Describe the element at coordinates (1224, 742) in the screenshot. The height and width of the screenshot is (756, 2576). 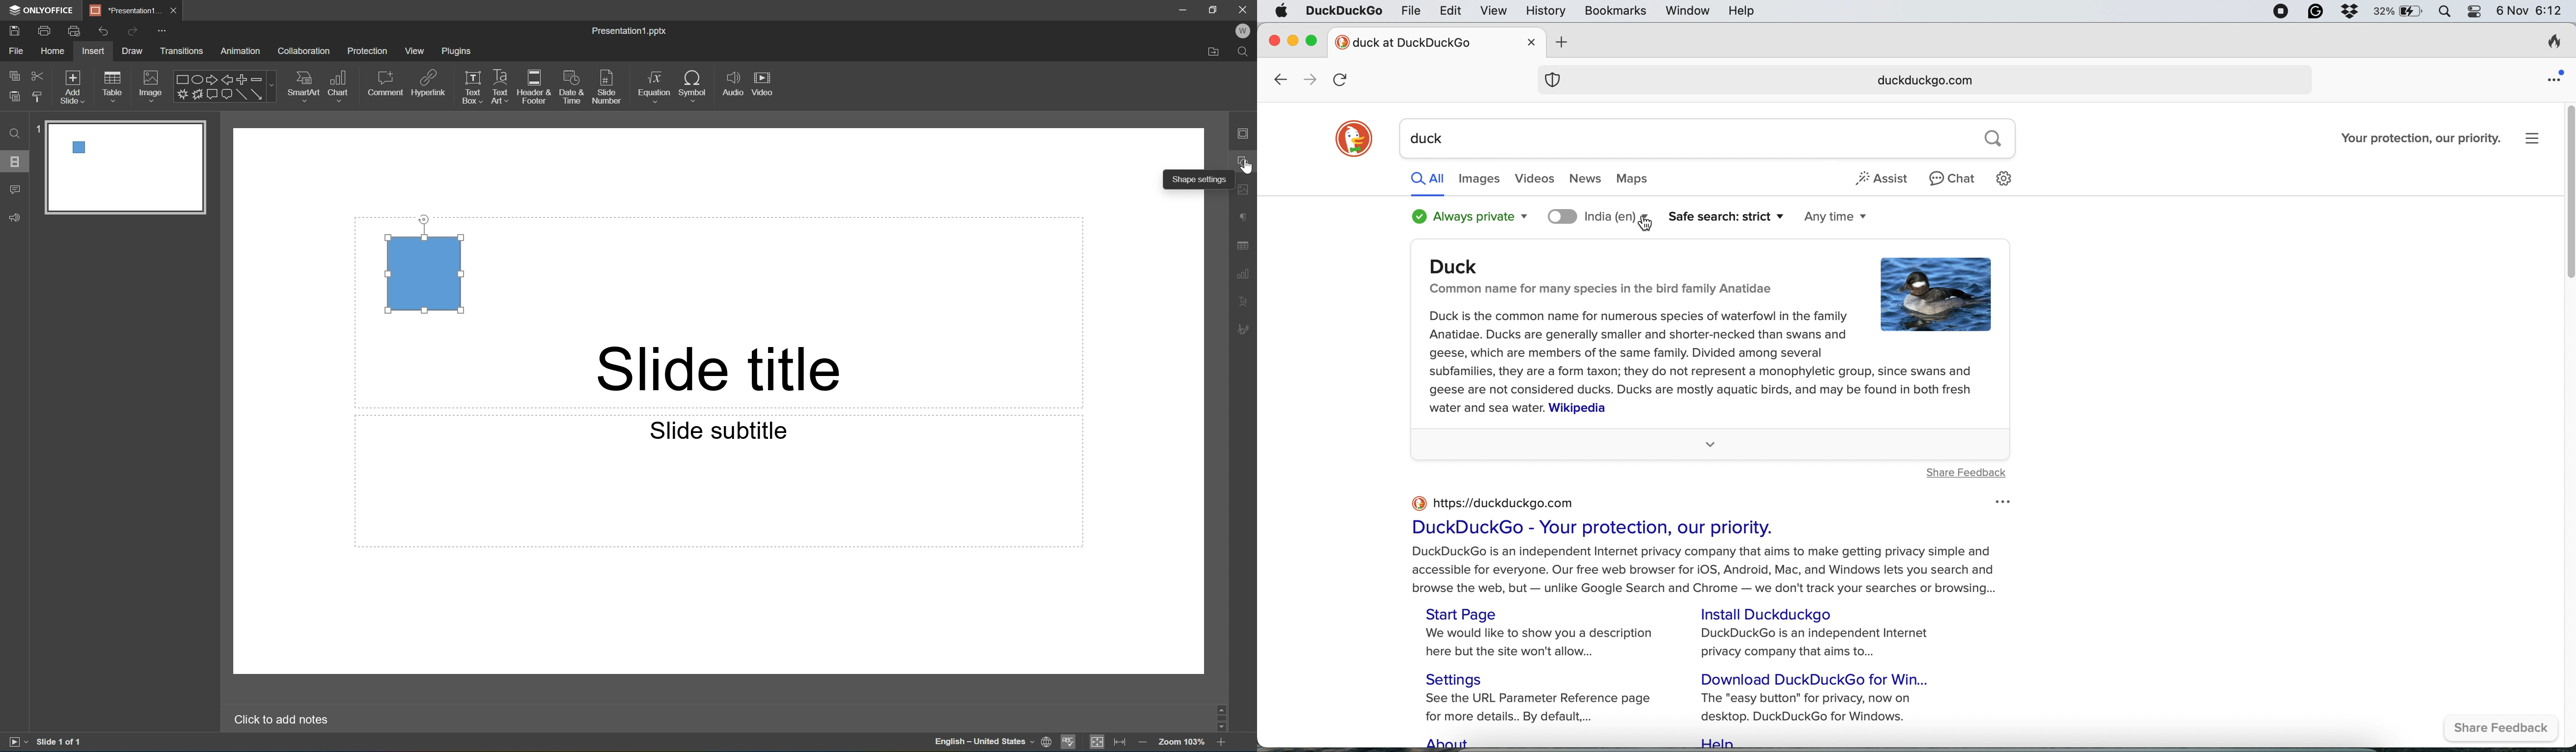
I see `Zoom in` at that location.